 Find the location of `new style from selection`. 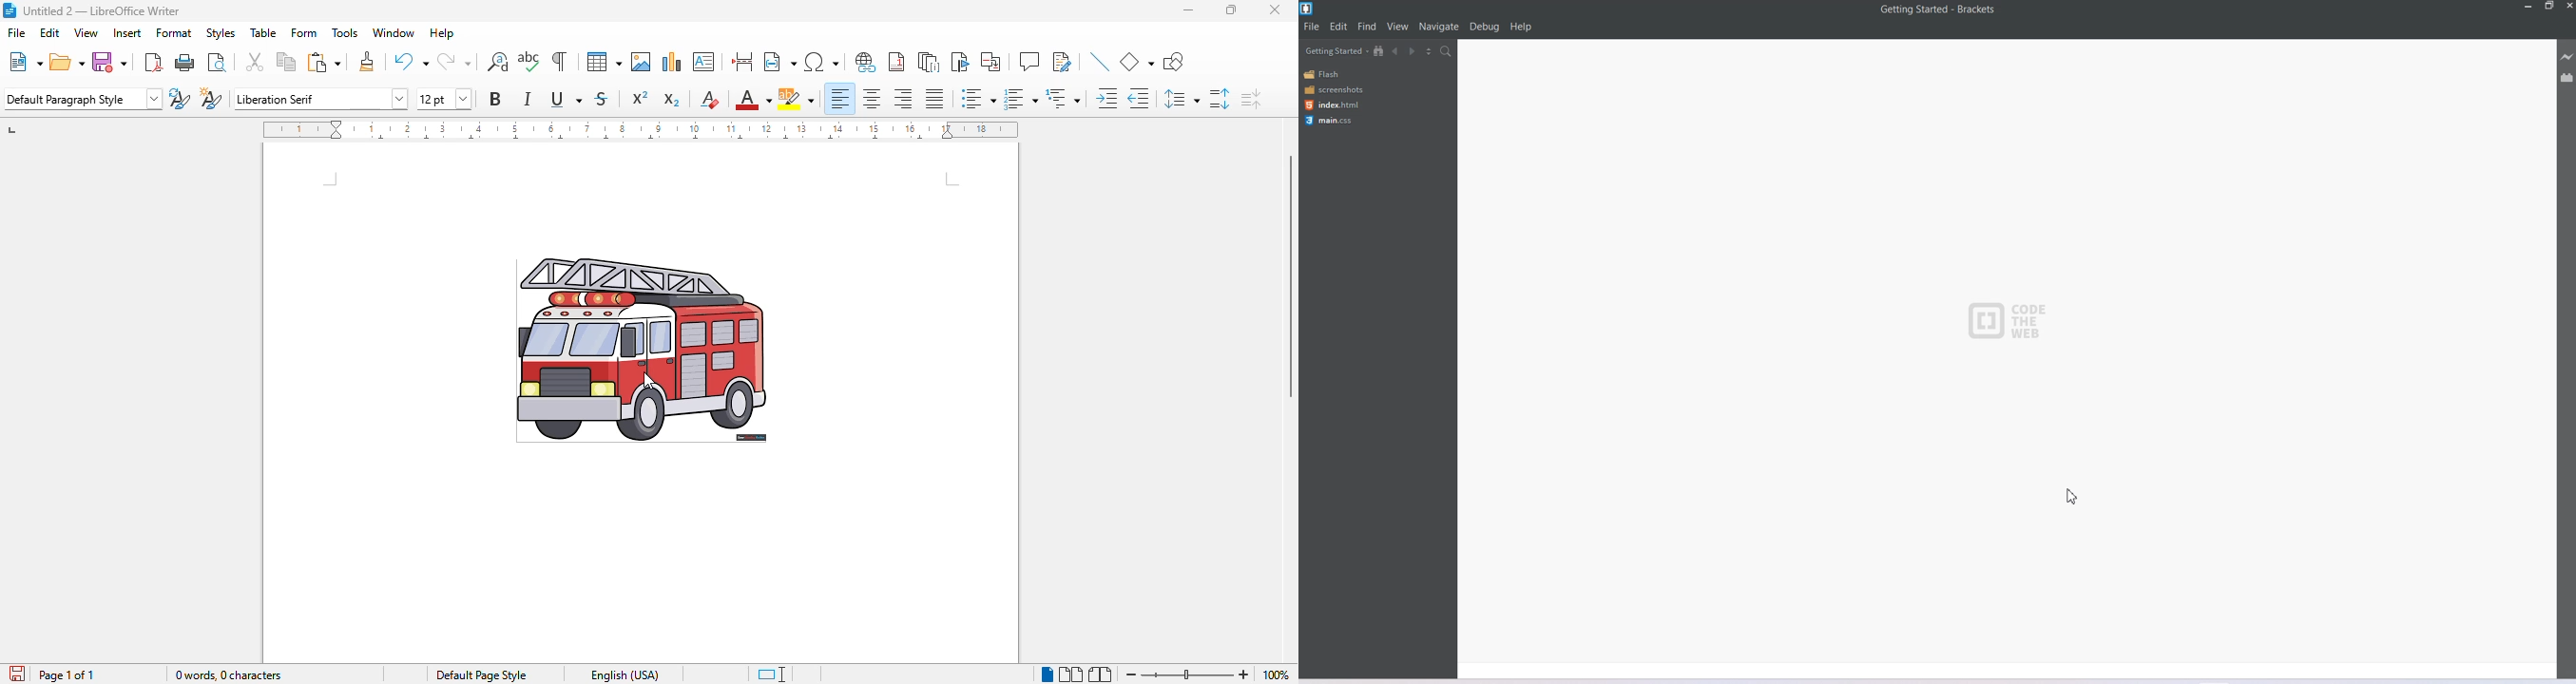

new style from selection is located at coordinates (211, 98).